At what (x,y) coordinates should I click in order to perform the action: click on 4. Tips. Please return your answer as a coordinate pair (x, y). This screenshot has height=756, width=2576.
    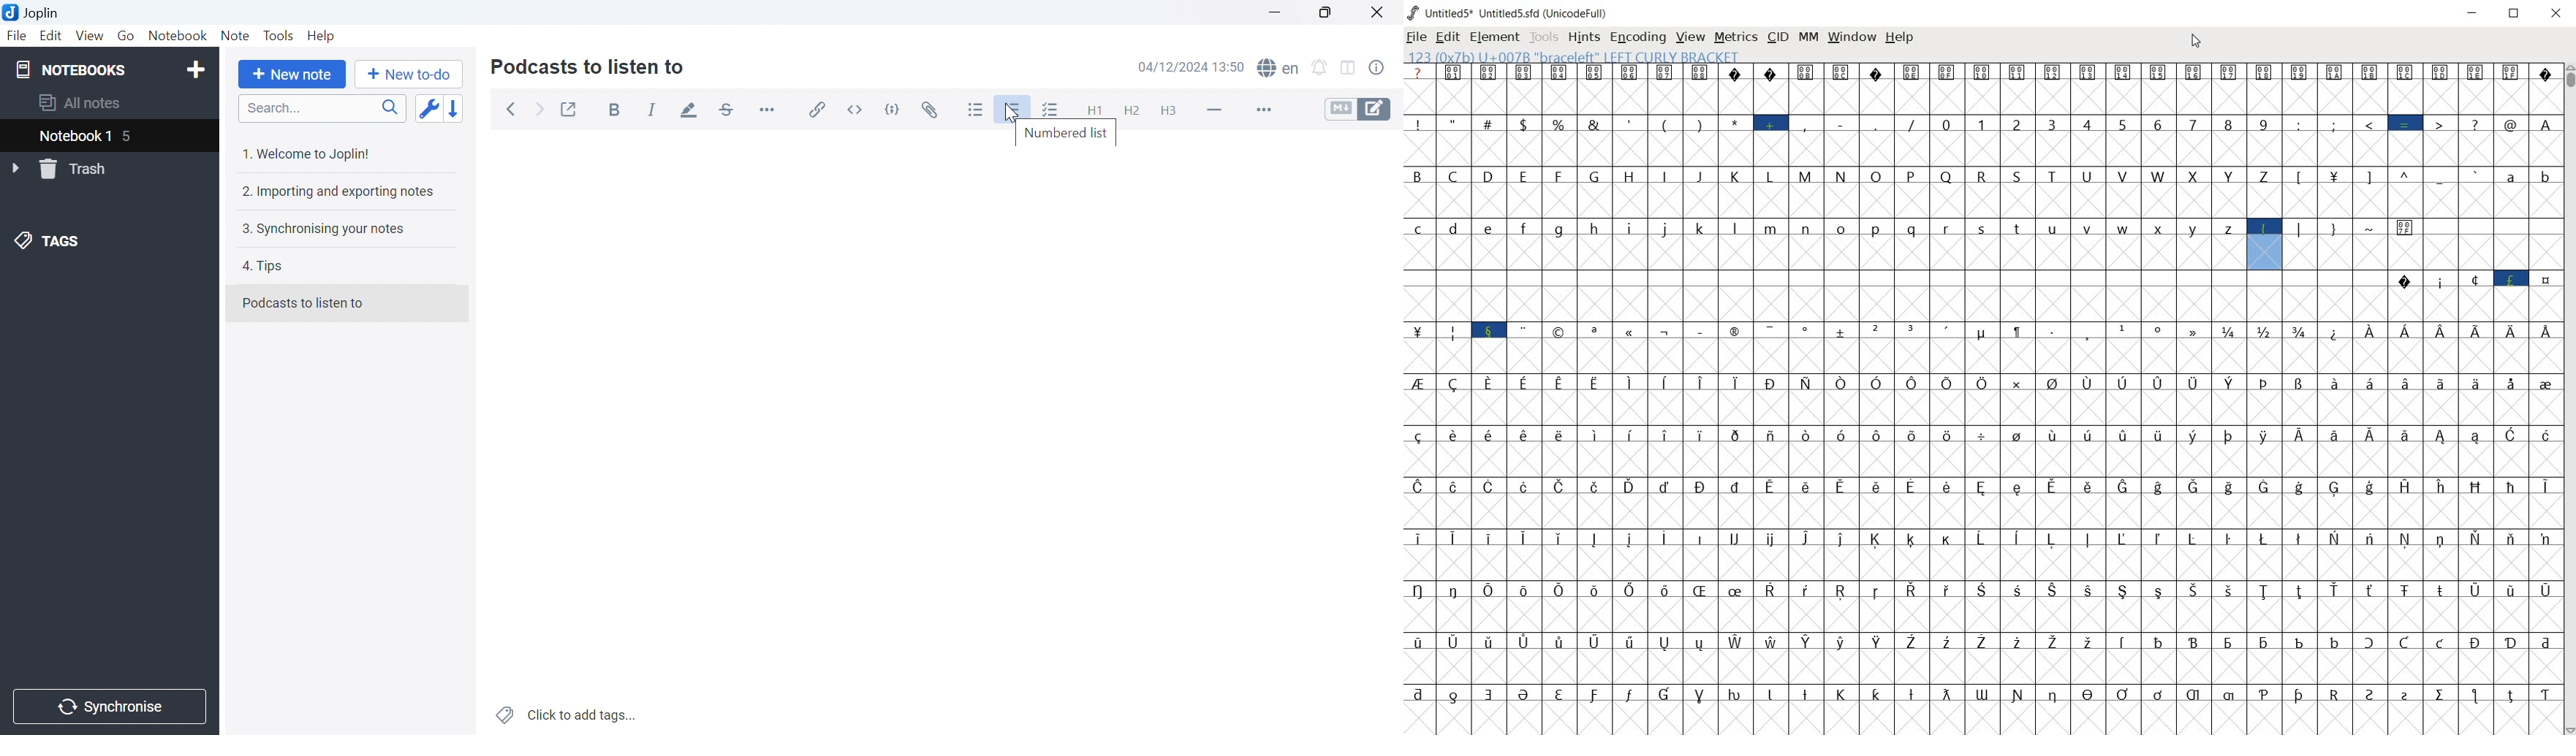
    Looking at the image, I should click on (268, 267).